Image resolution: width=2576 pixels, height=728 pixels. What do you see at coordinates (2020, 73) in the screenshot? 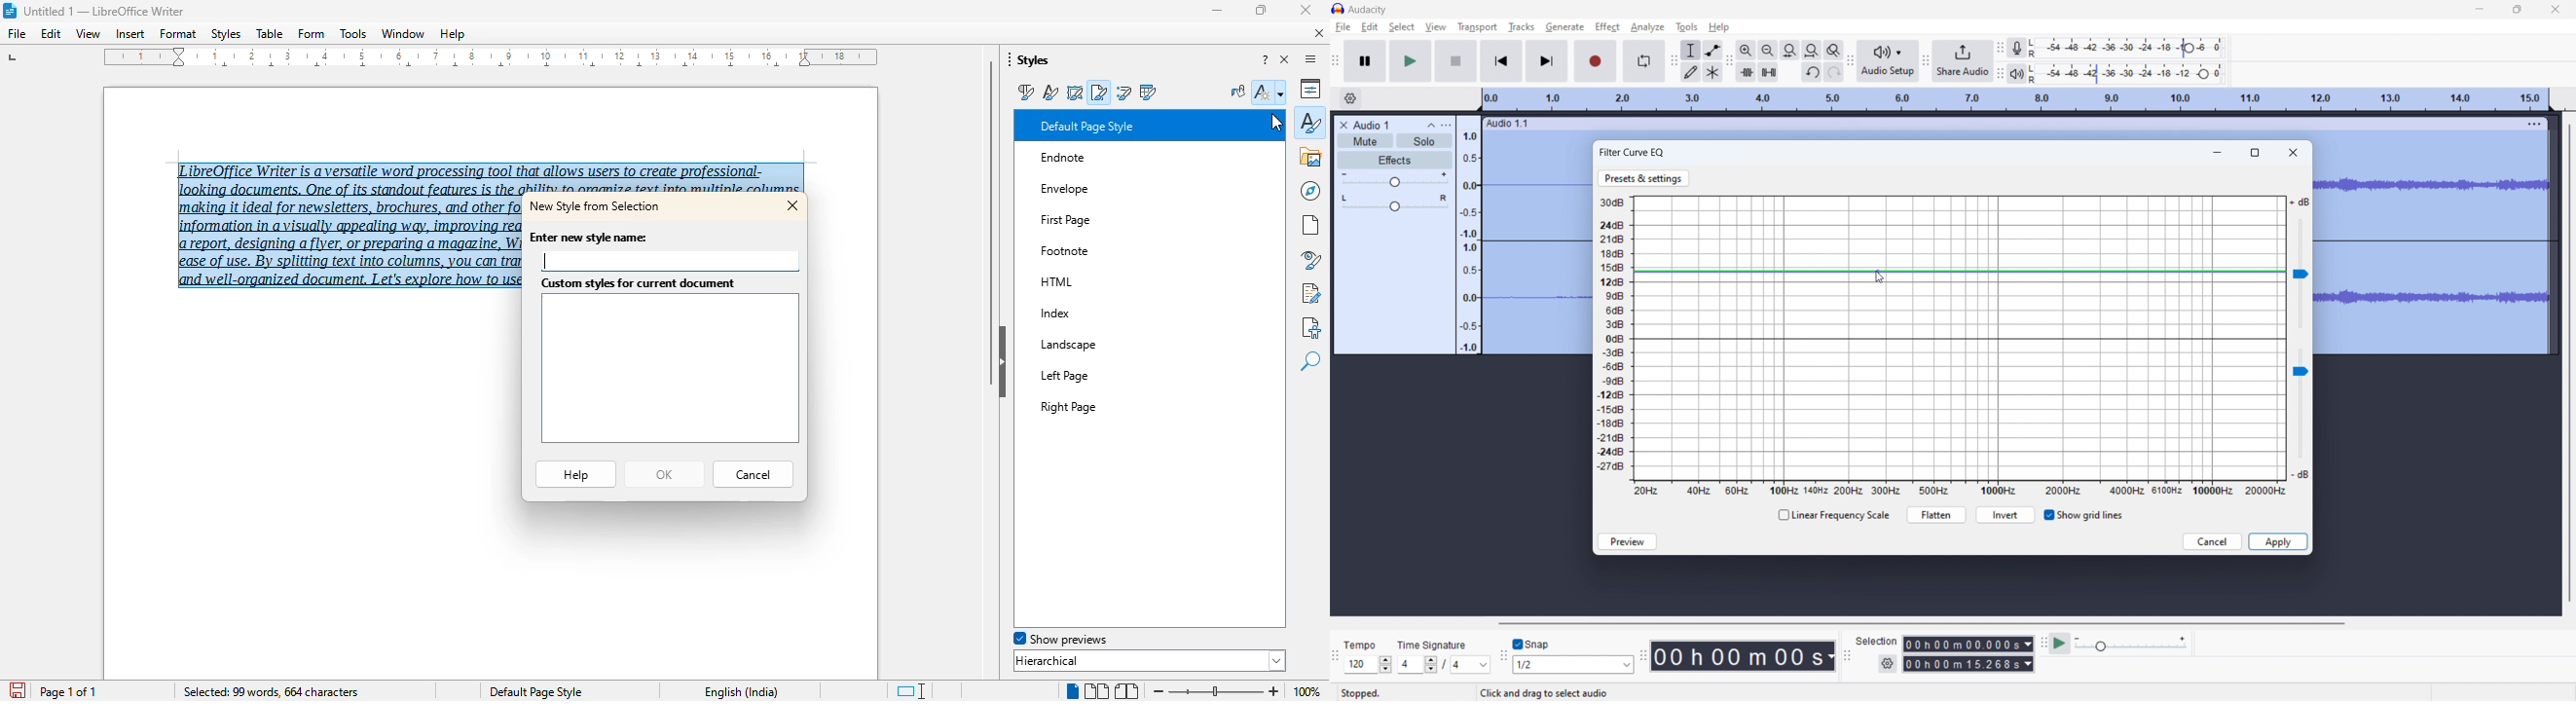
I see `playback meter` at bounding box center [2020, 73].